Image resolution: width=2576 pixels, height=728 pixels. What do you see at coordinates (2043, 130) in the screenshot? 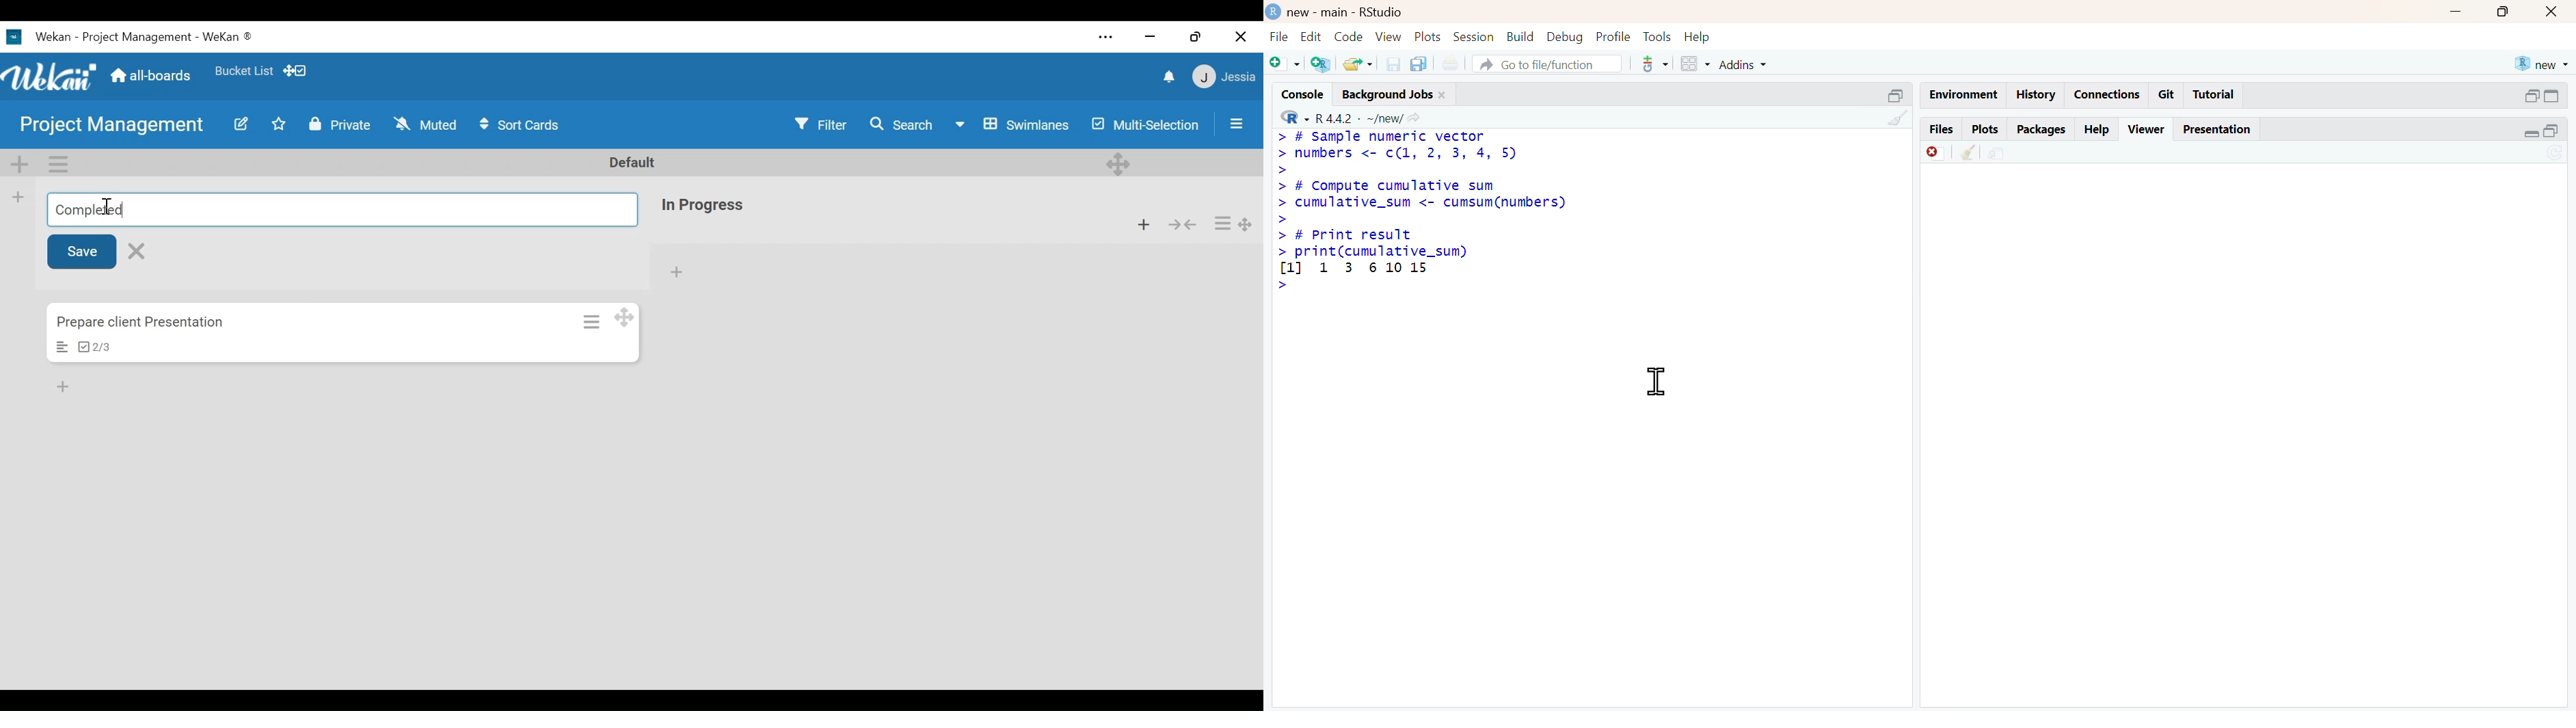
I see `Packages` at bounding box center [2043, 130].